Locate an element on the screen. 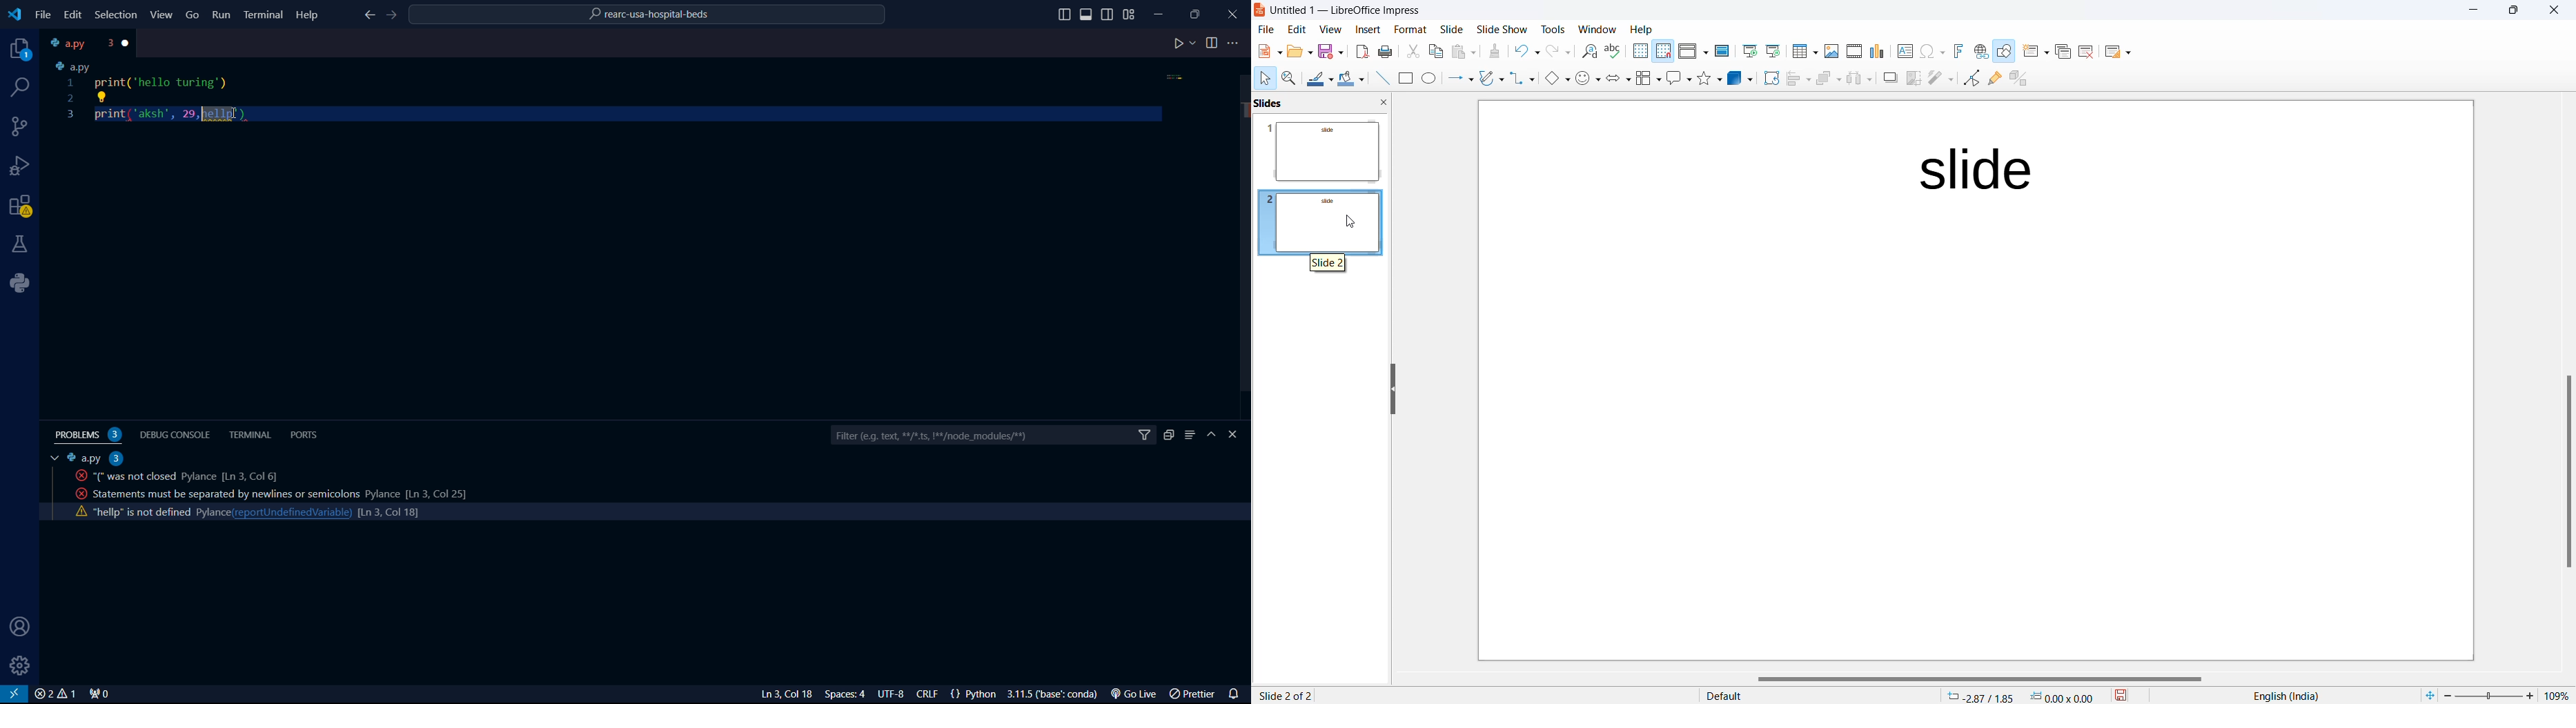  close is located at coordinates (128, 43).